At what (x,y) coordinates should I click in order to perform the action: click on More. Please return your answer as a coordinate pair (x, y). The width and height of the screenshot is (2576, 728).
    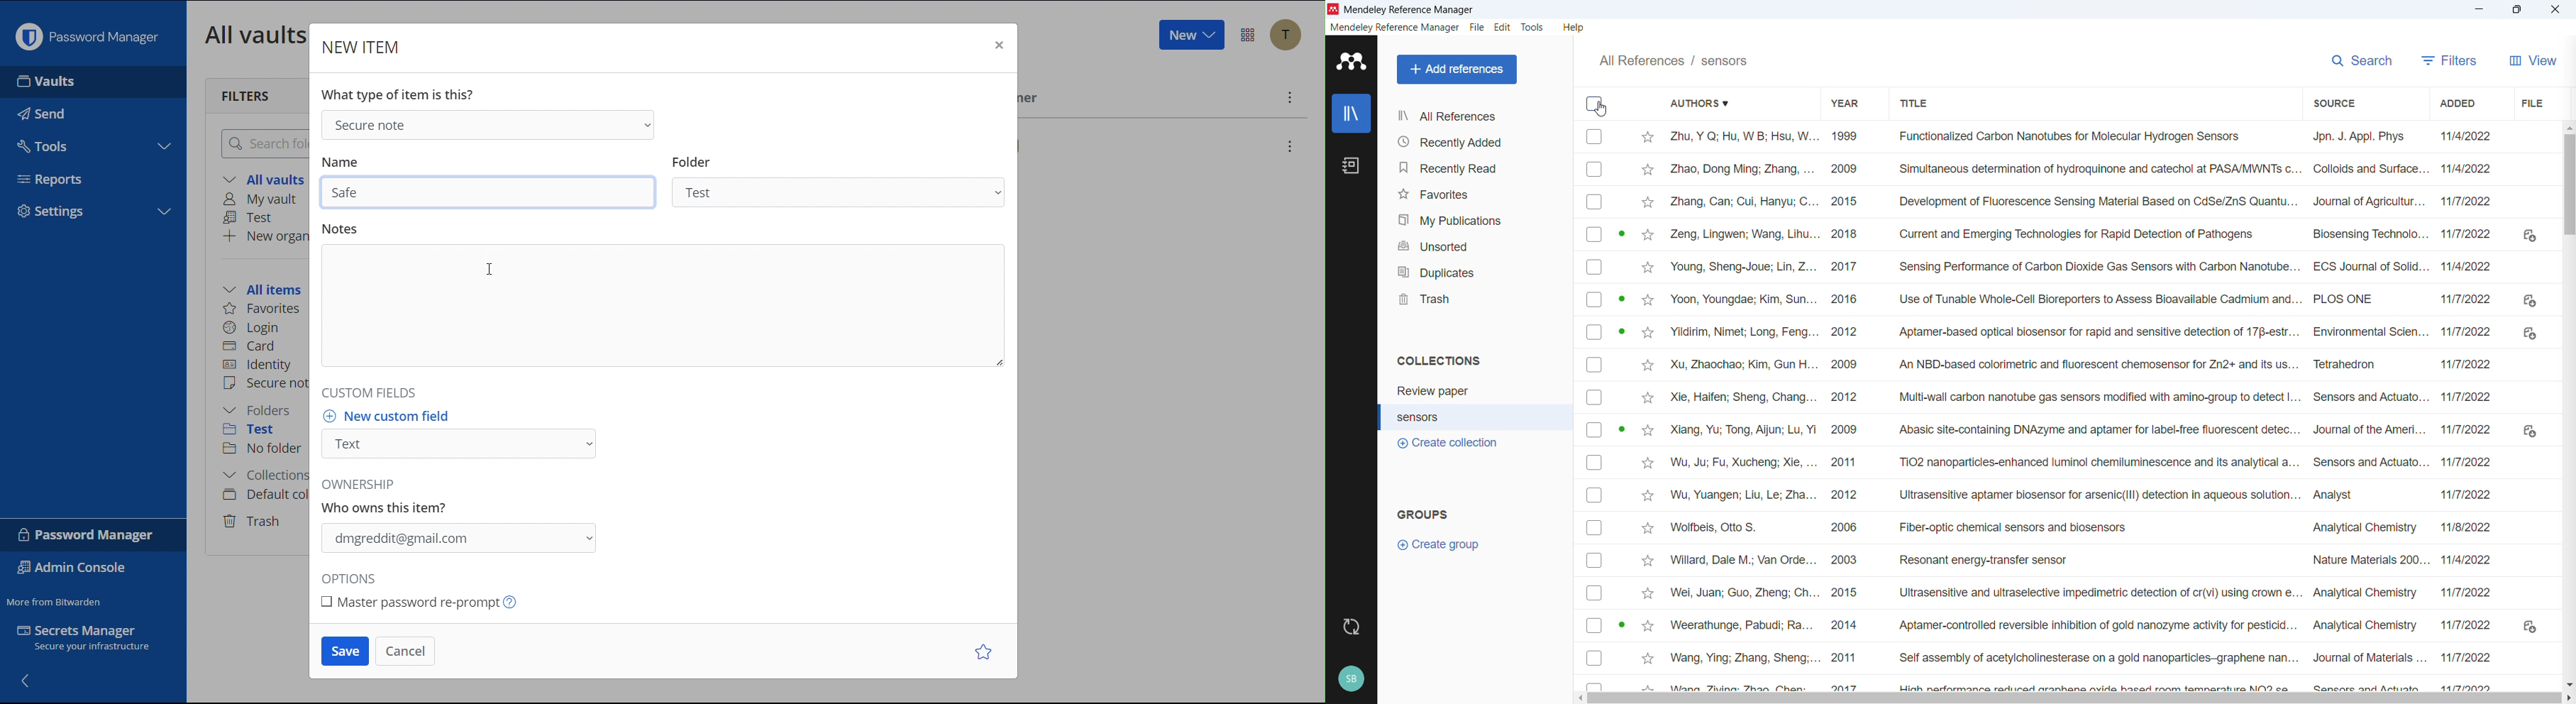
    Looking at the image, I should click on (1288, 97).